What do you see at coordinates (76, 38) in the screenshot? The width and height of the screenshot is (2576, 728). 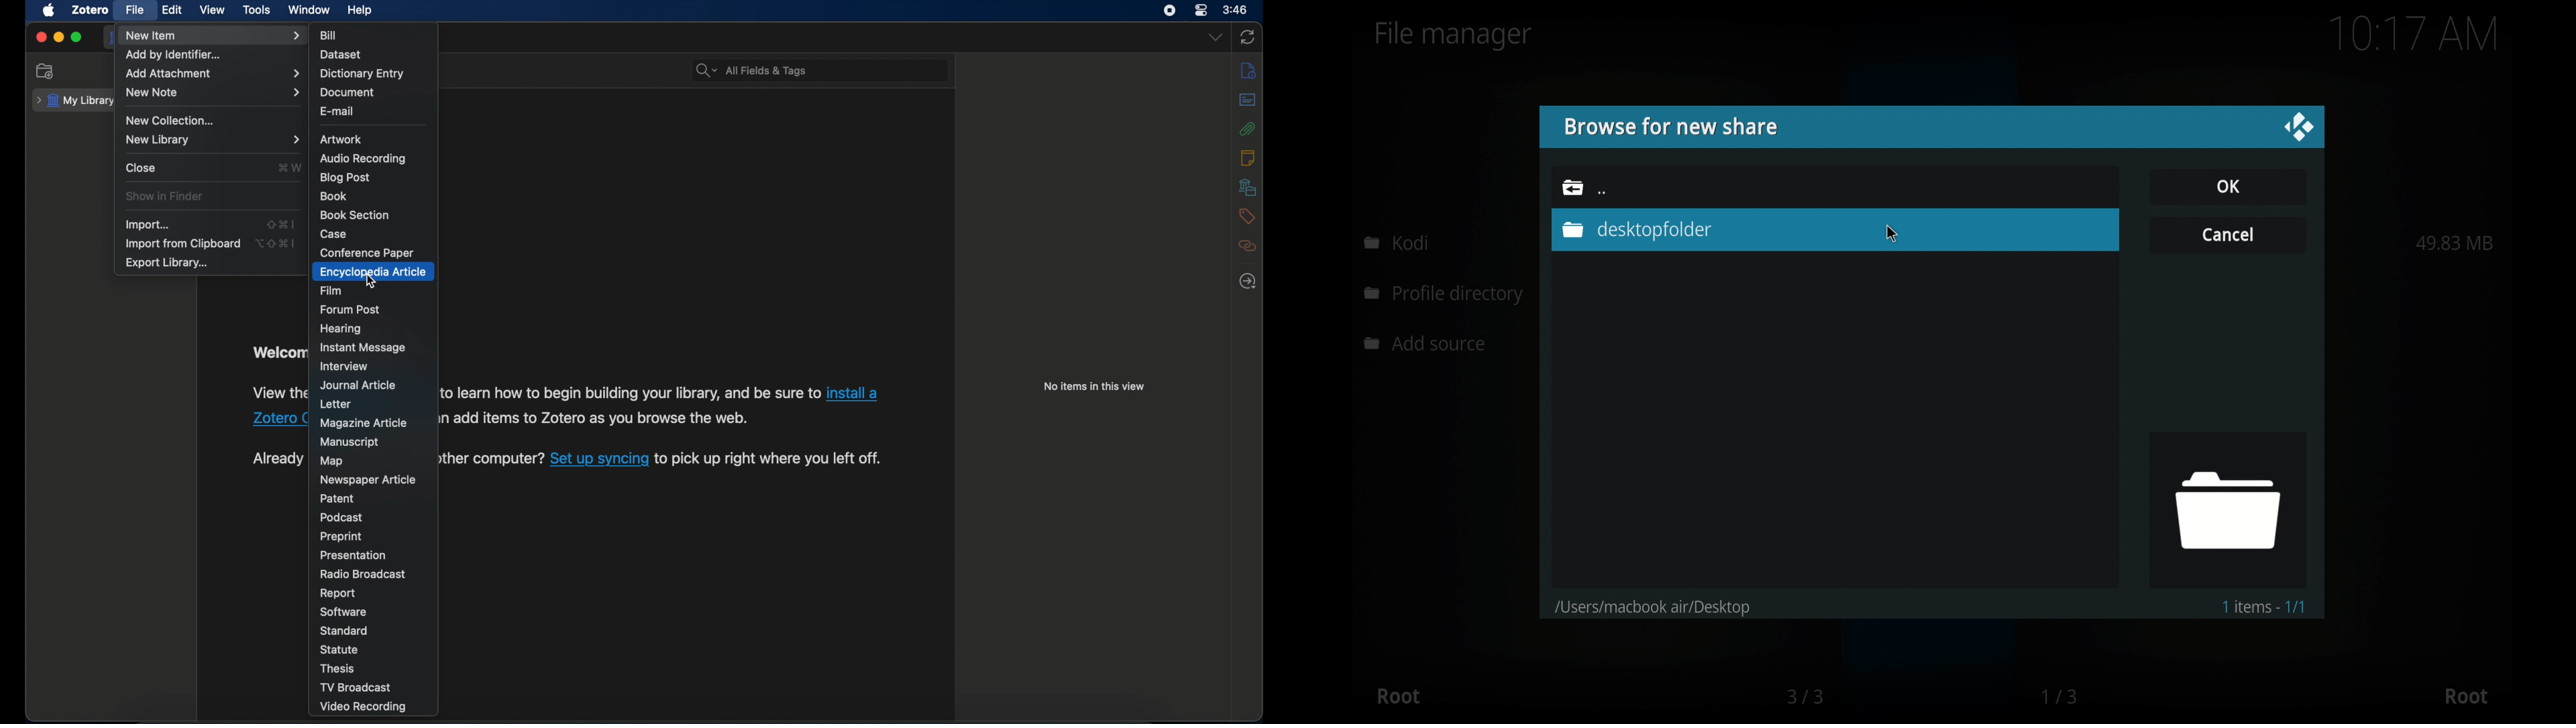 I see `maximize` at bounding box center [76, 38].